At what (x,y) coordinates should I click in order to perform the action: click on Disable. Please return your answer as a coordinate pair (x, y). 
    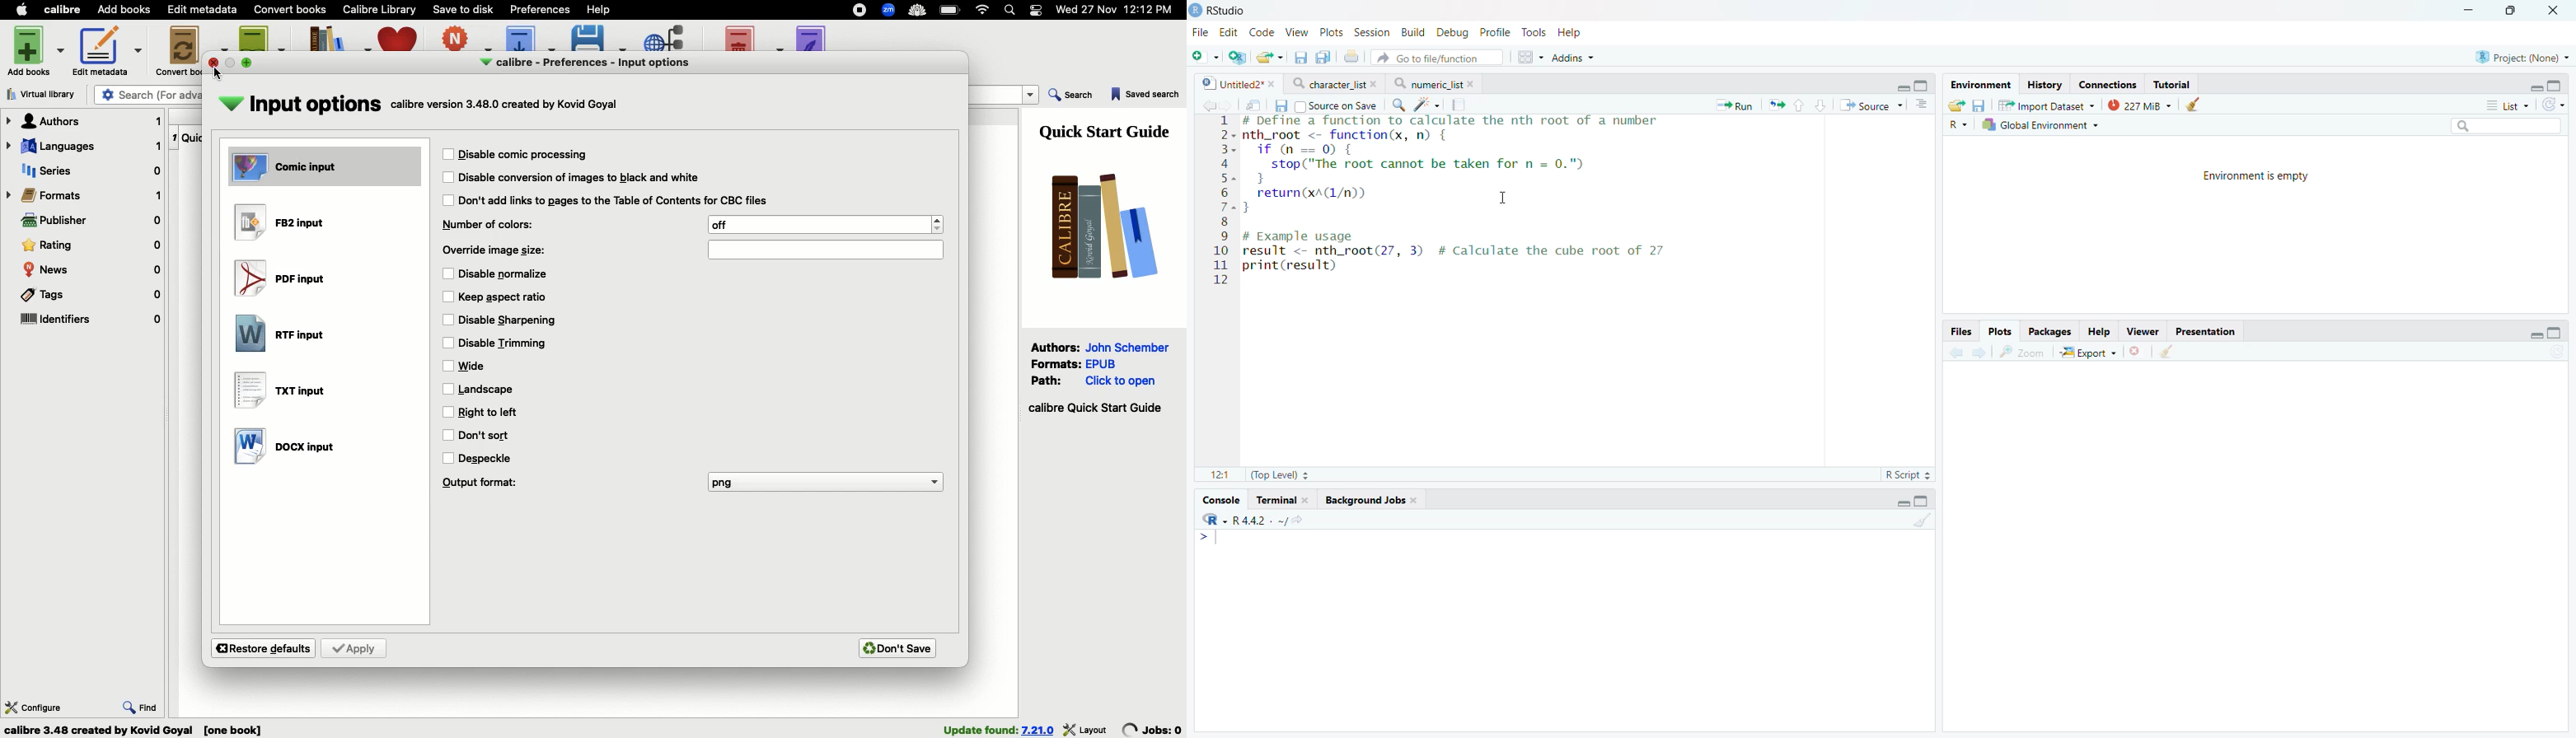
    Looking at the image, I should click on (509, 320).